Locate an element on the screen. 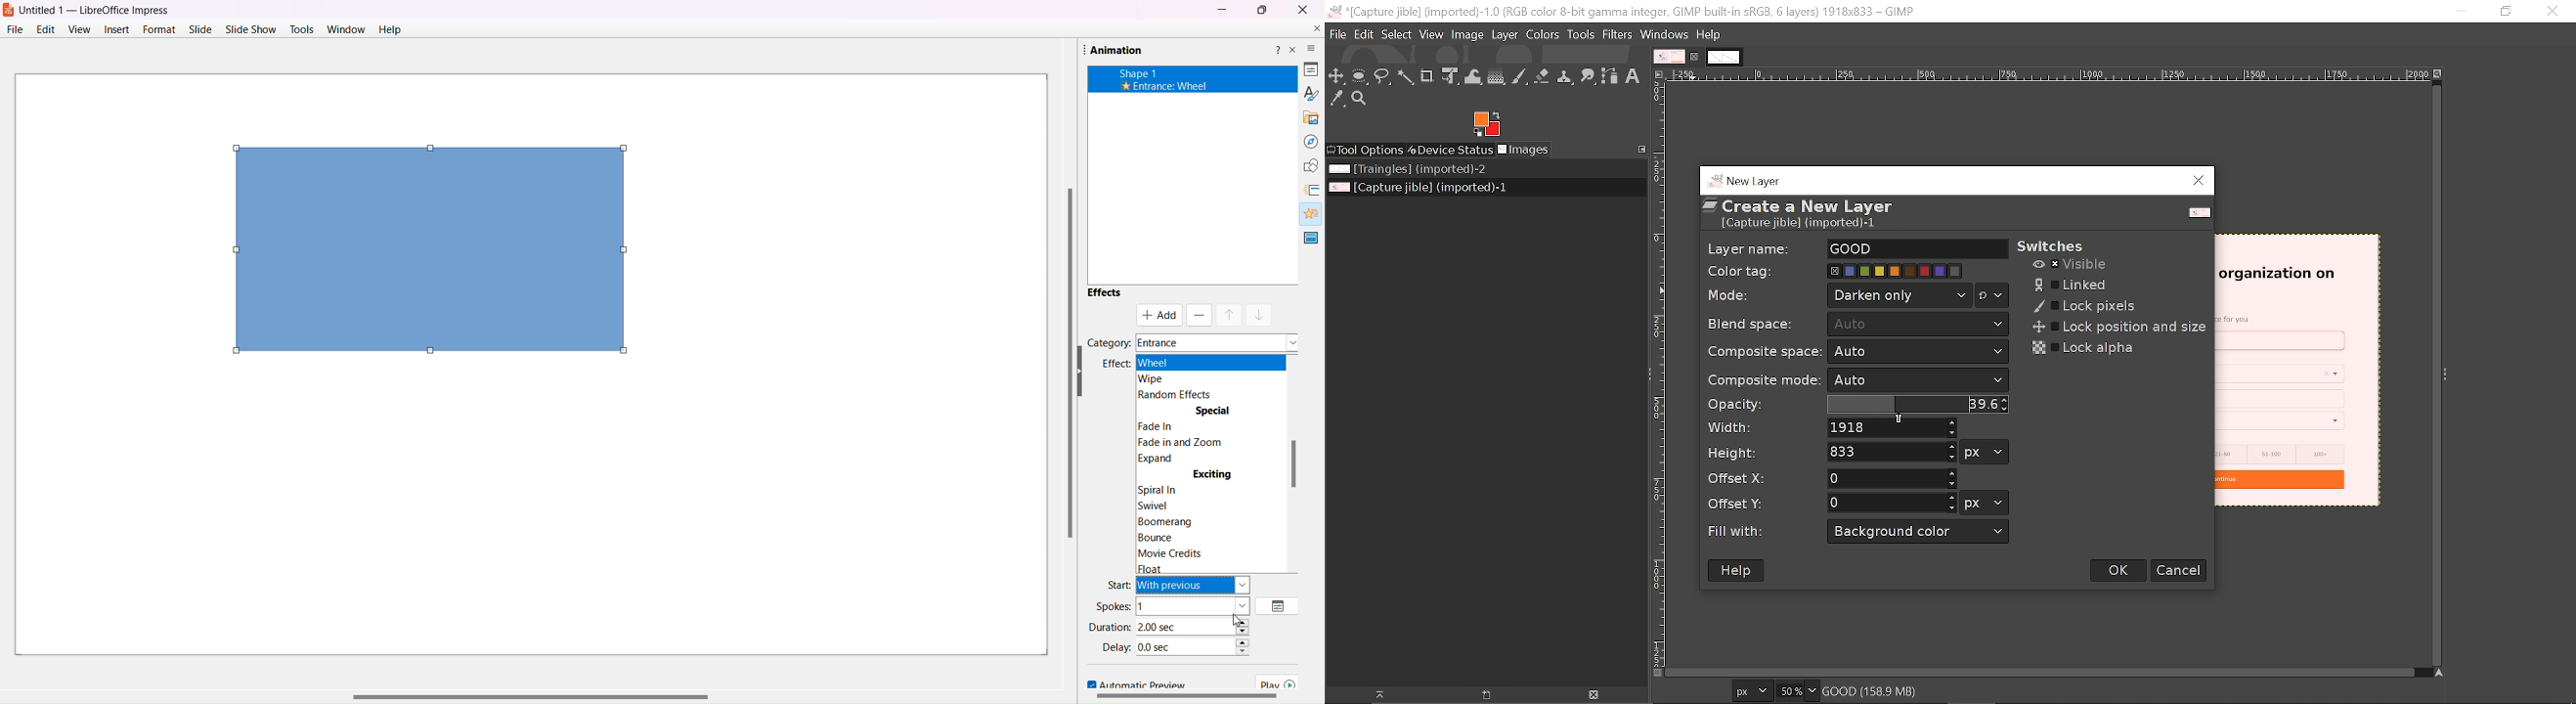 The image size is (2576, 728). Play is located at coordinates (1281, 682).